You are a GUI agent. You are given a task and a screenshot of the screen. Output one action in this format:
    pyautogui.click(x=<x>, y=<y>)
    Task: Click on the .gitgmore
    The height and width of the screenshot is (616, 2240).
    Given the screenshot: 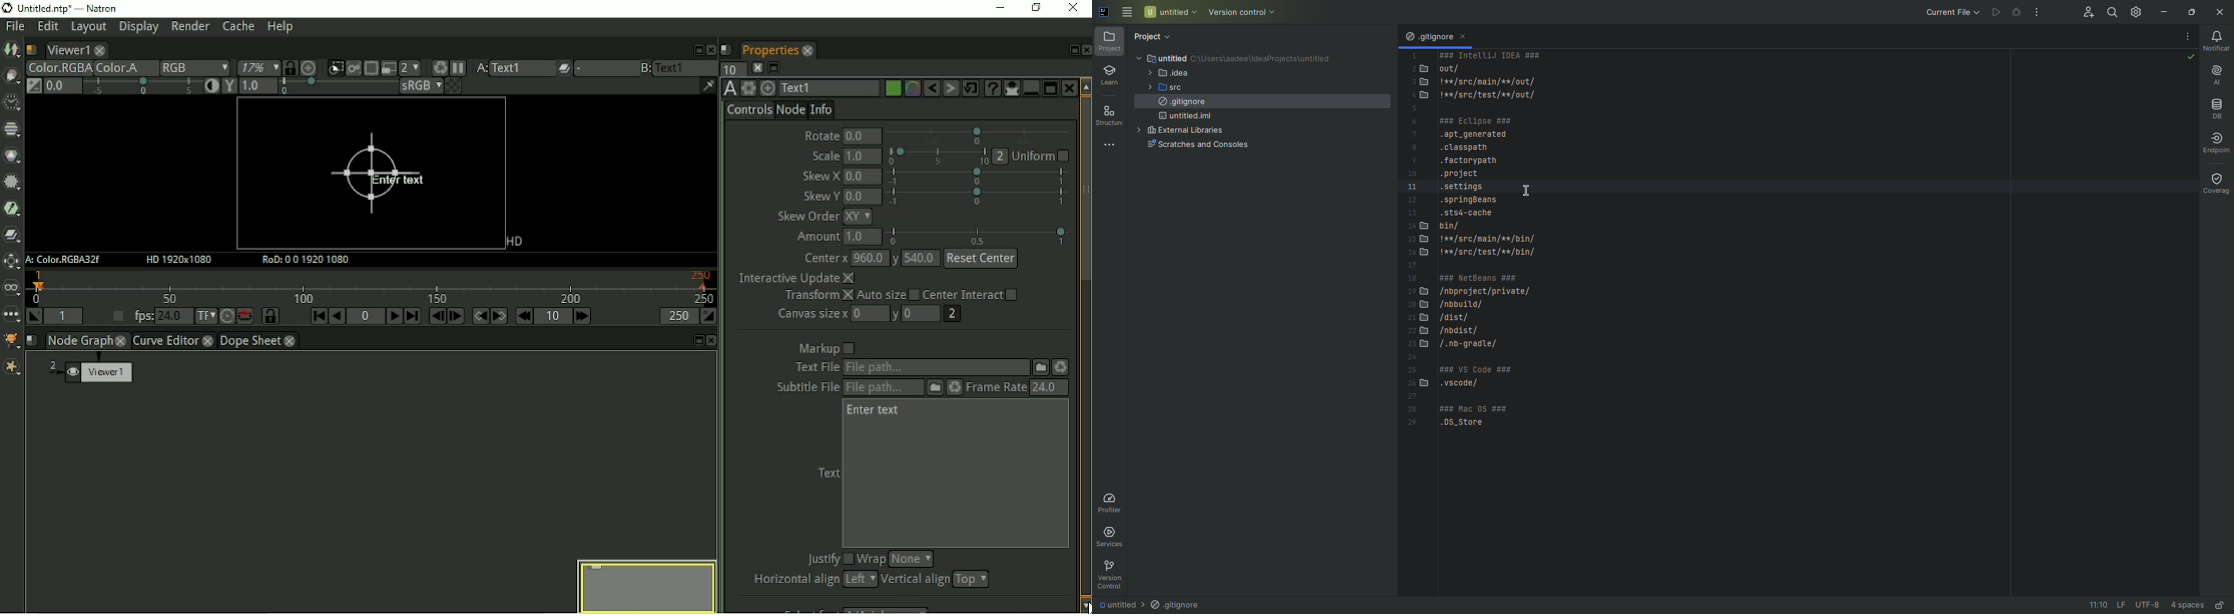 What is the action you would take?
    pyautogui.click(x=1428, y=37)
    